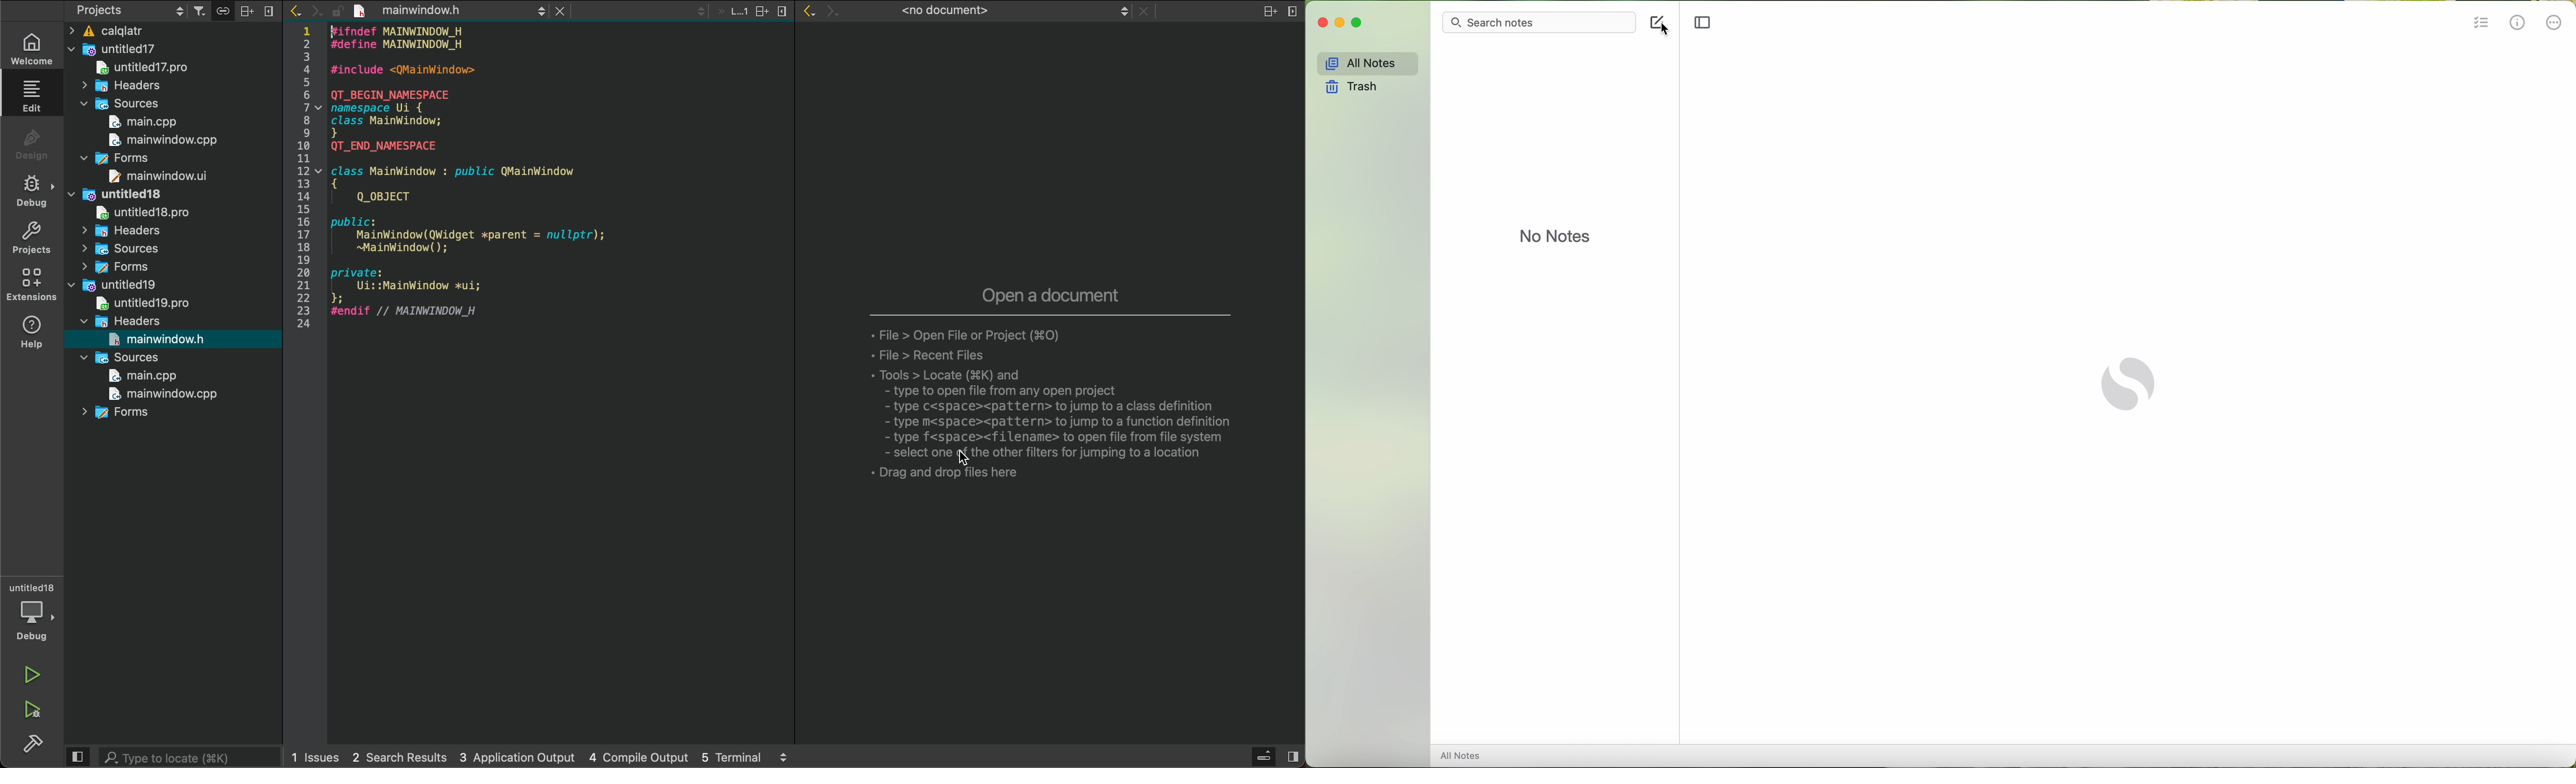 The width and height of the screenshot is (2576, 784). What do you see at coordinates (32, 330) in the screenshot?
I see `help` at bounding box center [32, 330].